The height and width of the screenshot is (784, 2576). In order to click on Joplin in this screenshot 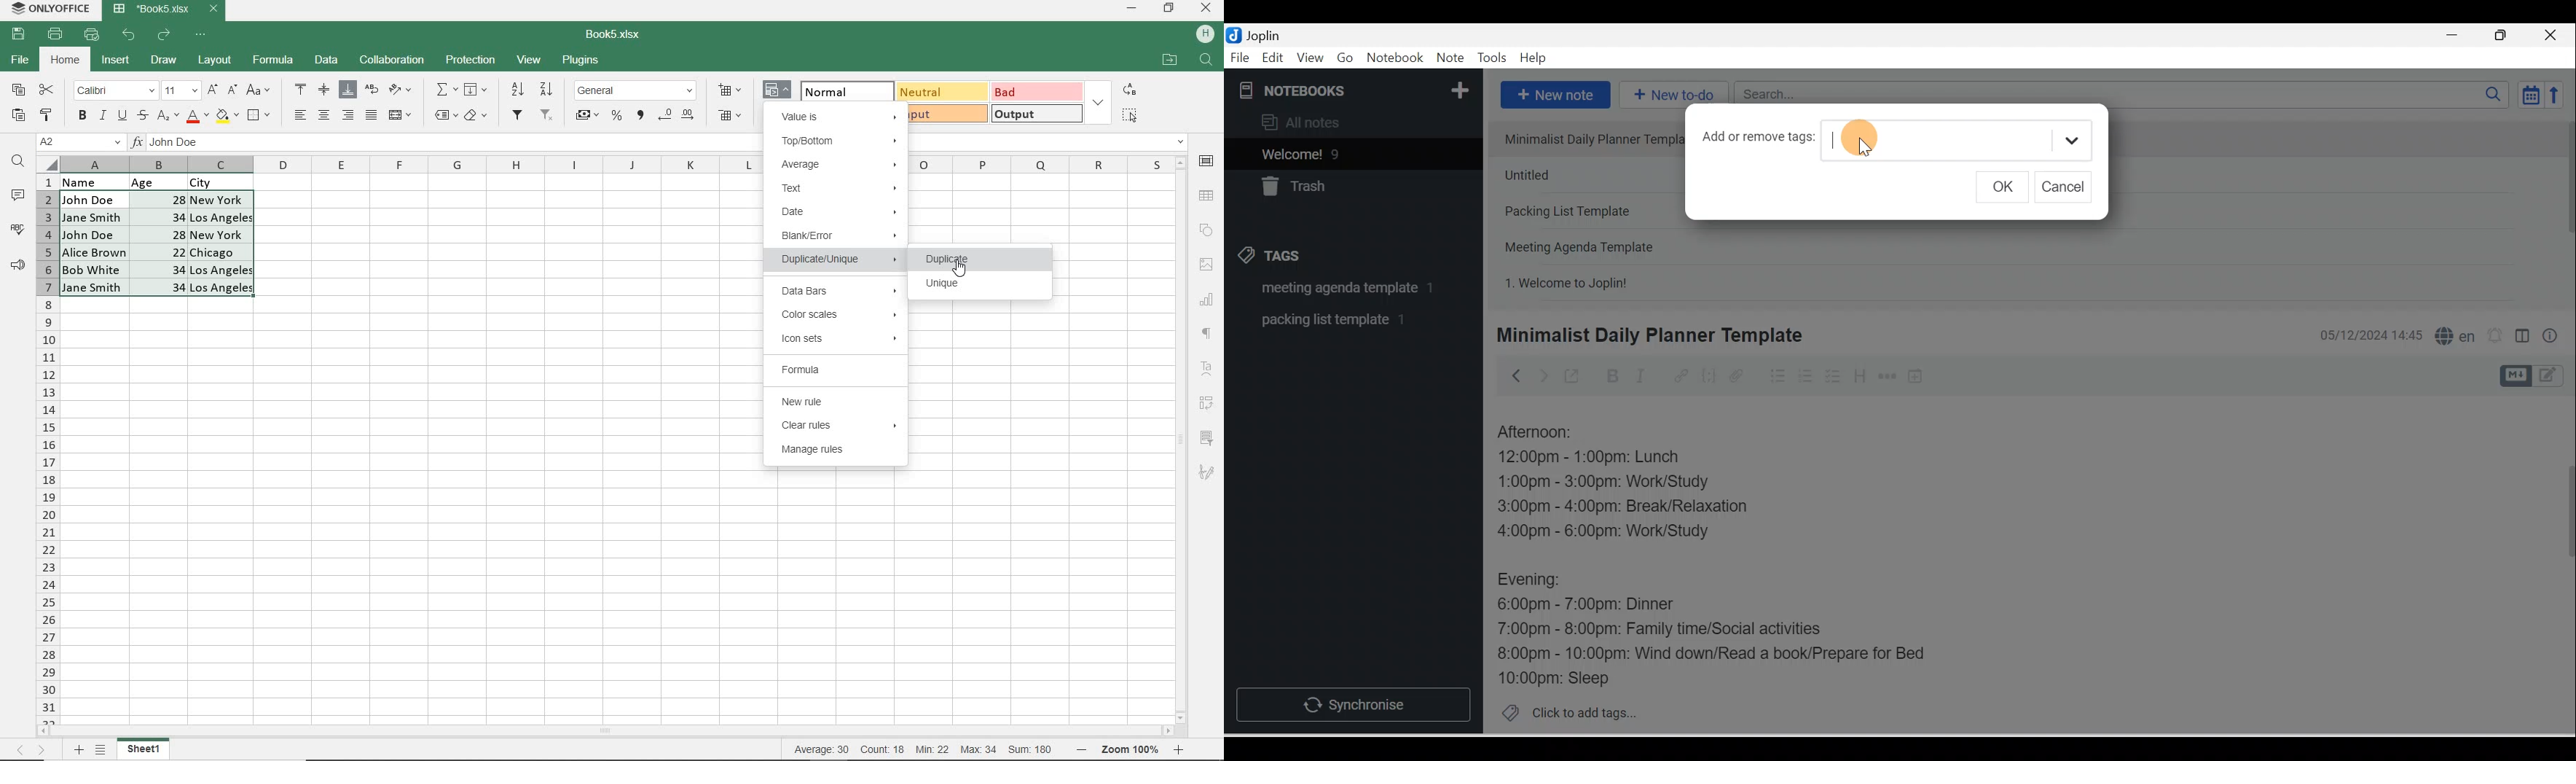, I will do `click(1267, 34)`.